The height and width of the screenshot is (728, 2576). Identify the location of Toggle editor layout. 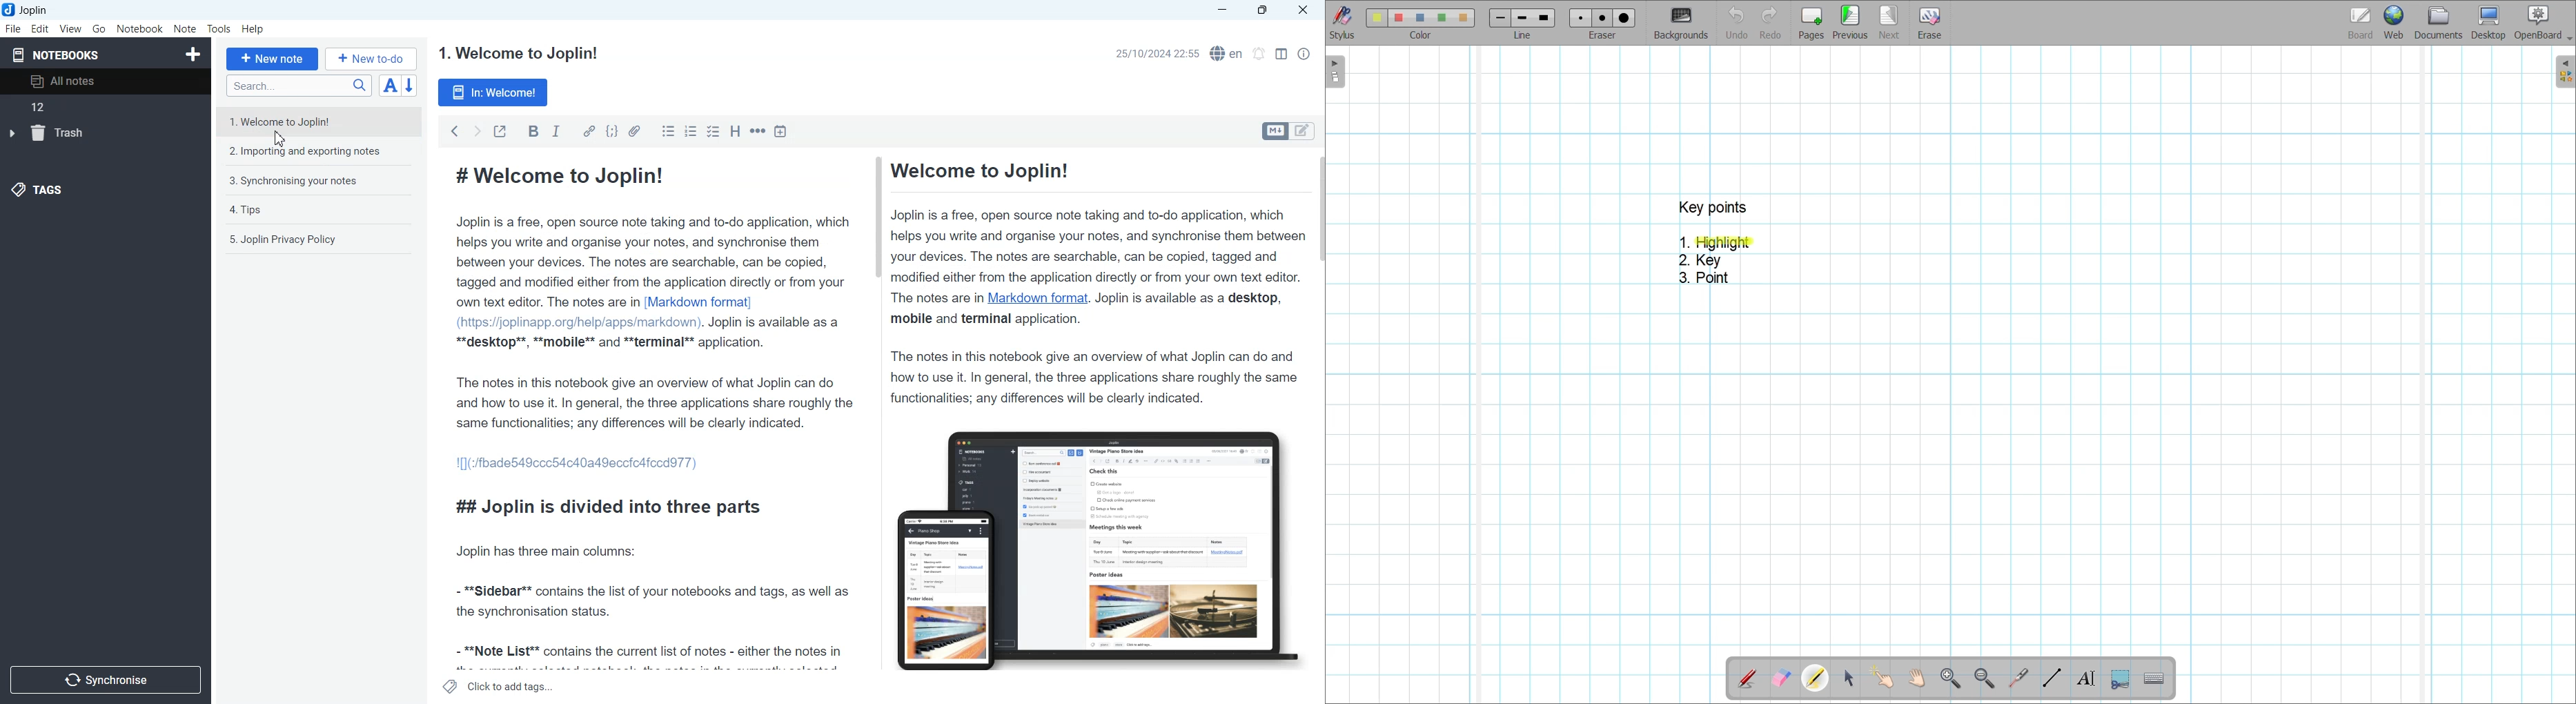
(1281, 54).